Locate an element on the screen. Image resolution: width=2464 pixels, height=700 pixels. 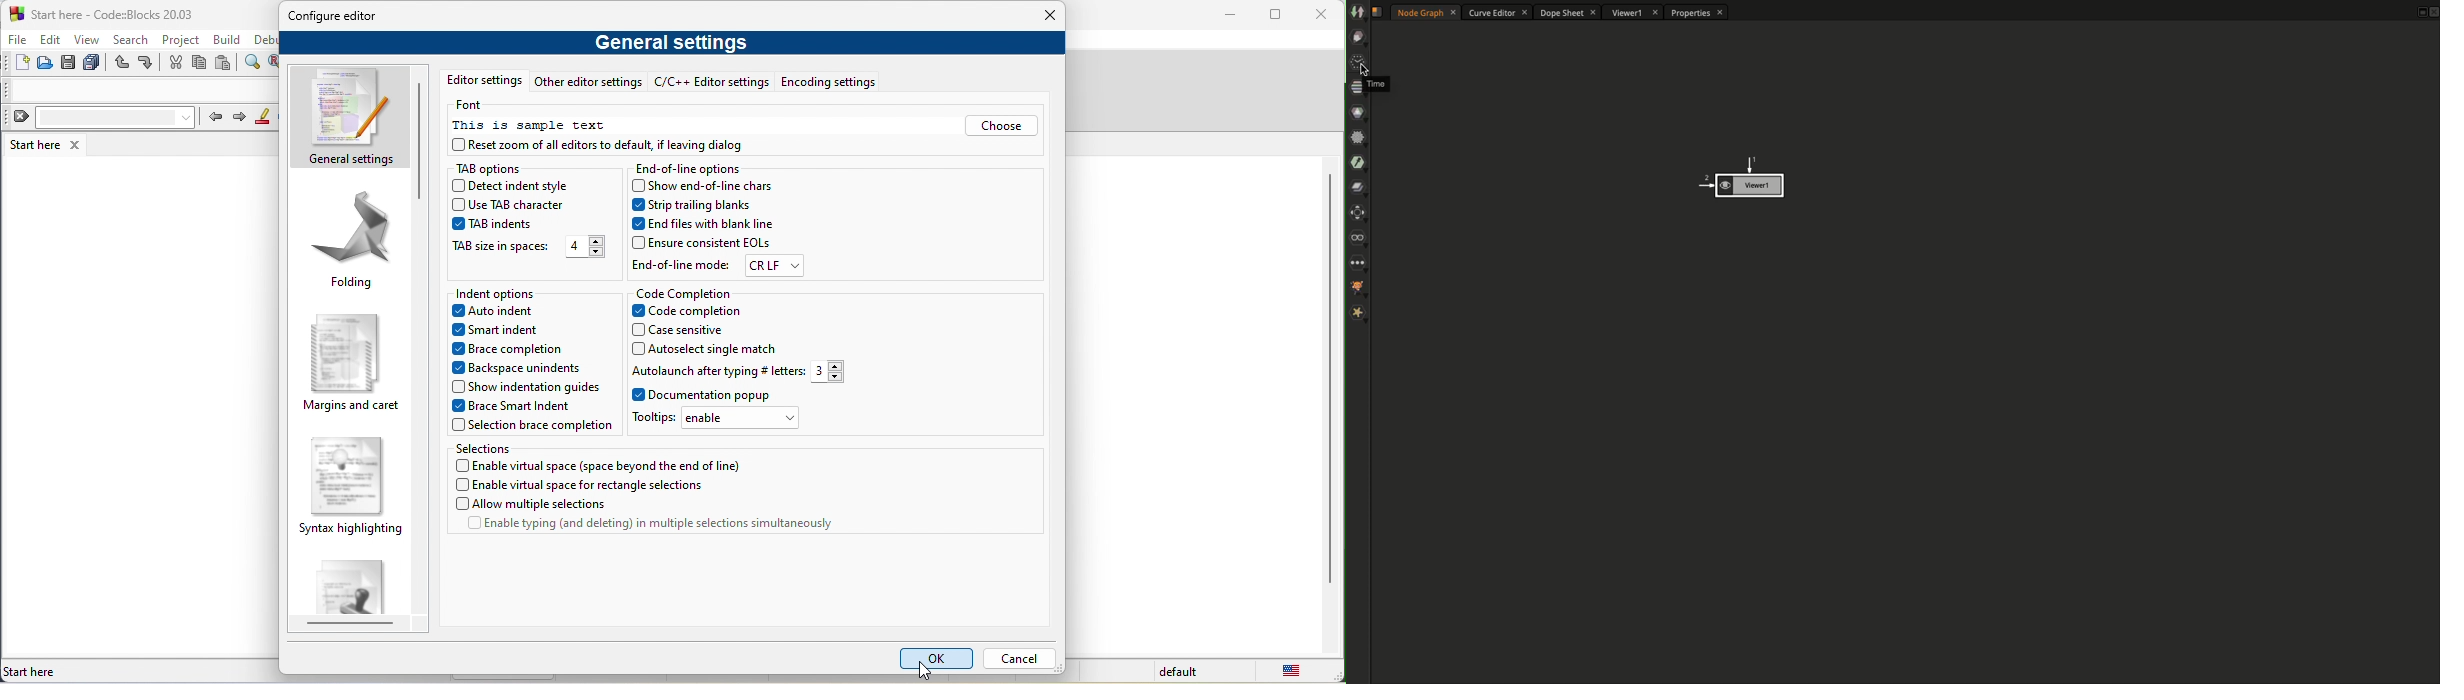
indent option is located at coordinates (510, 291).